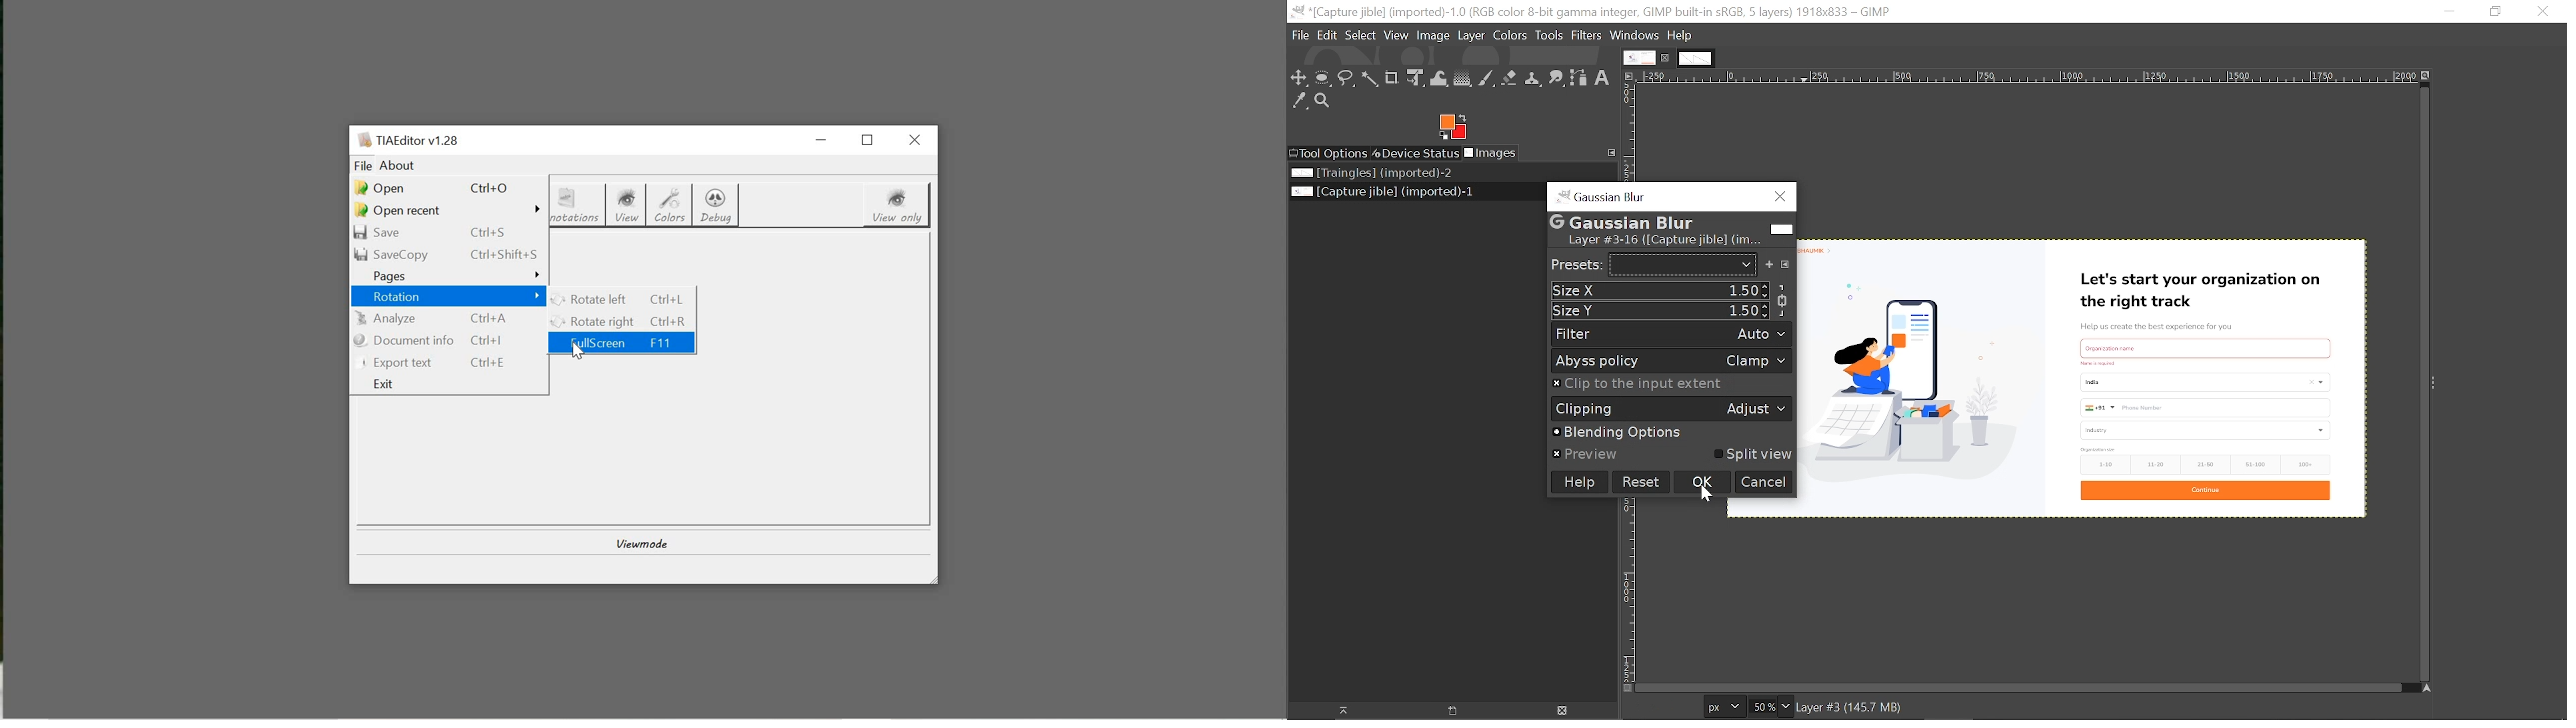 The image size is (2576, 728). I want to click on Configure Presets, so click(1785, 264).